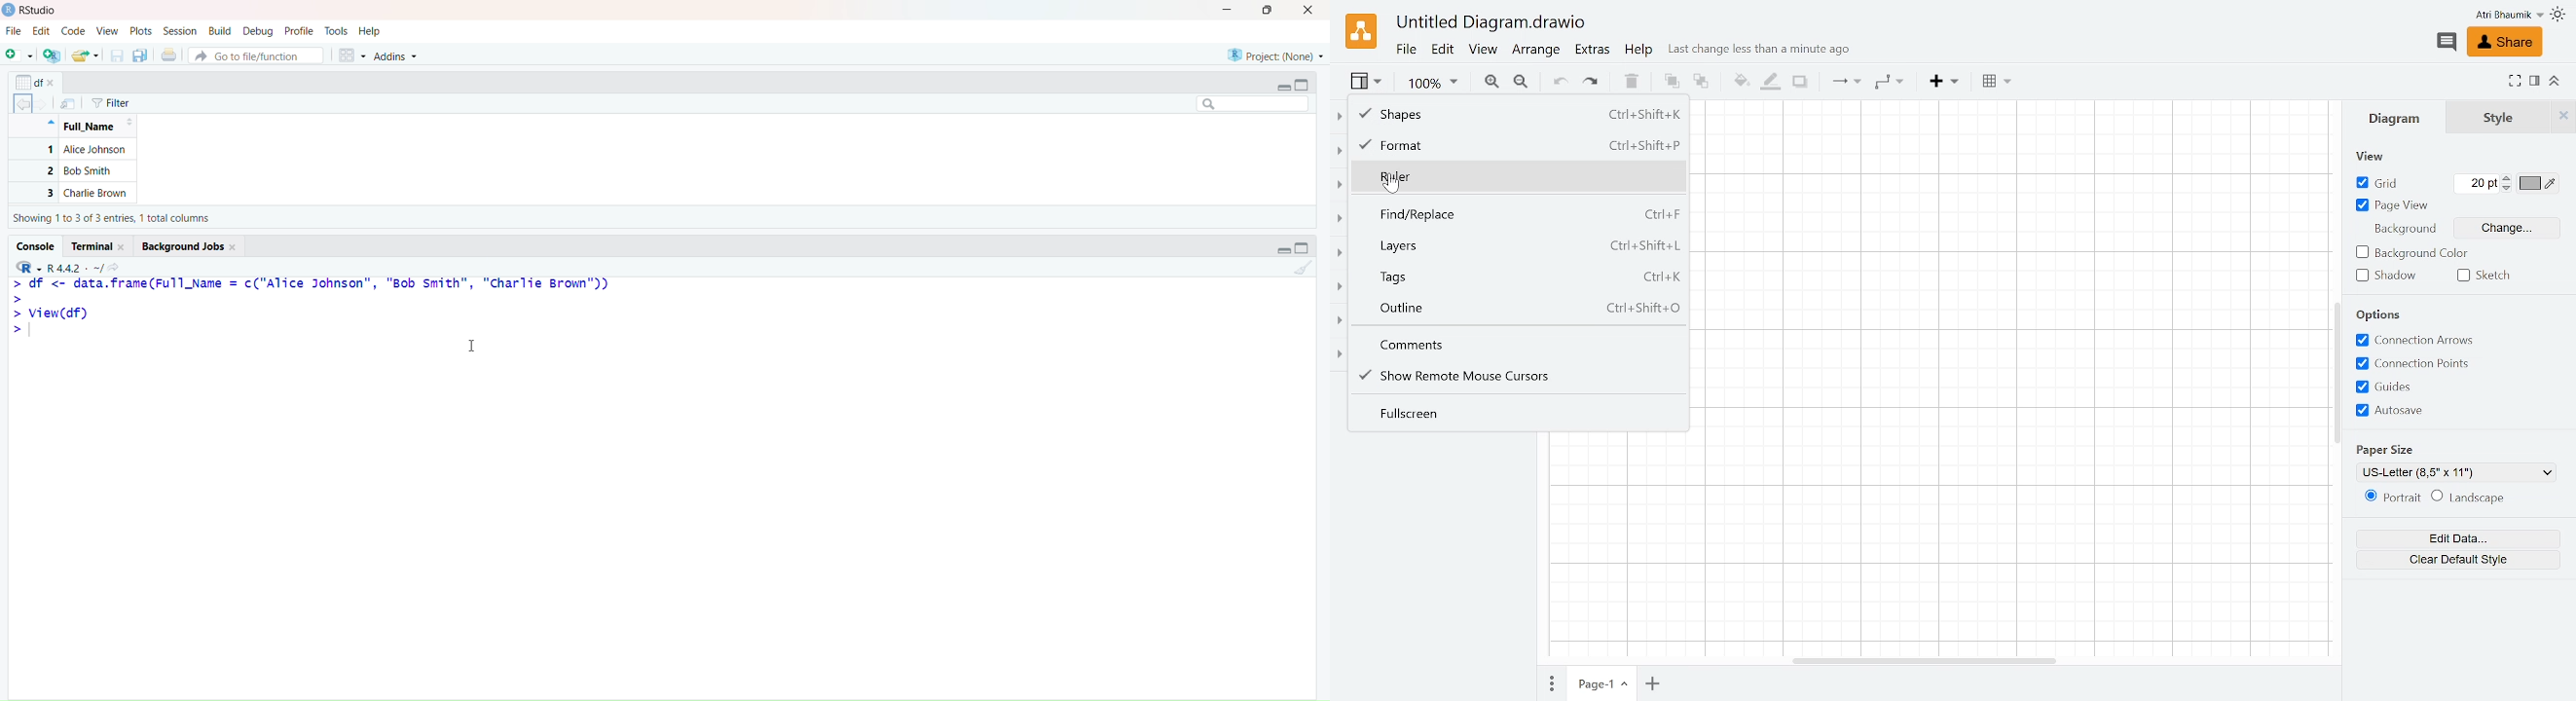 The width and height of the screenshot is (2576, 728). Describe the element at coordinates (220, 30) in the screenshot. I see `Build` at that location.